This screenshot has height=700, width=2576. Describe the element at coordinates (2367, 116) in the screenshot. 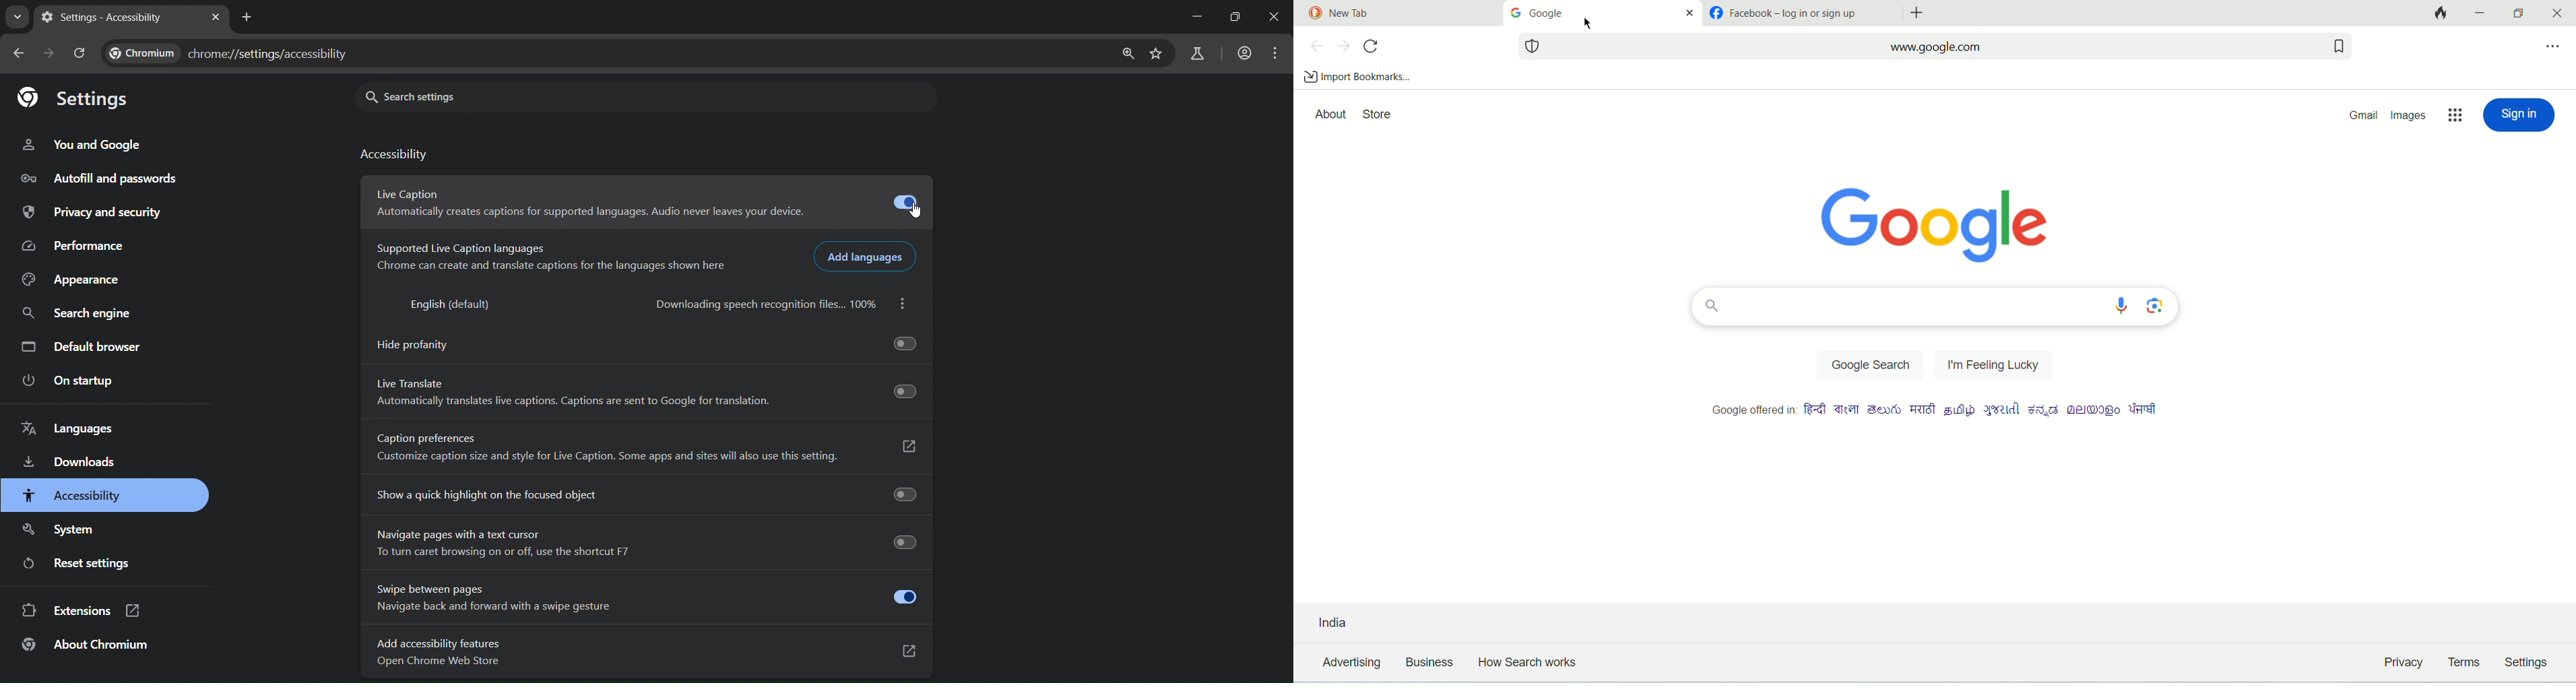

I see `gmail` at that location.